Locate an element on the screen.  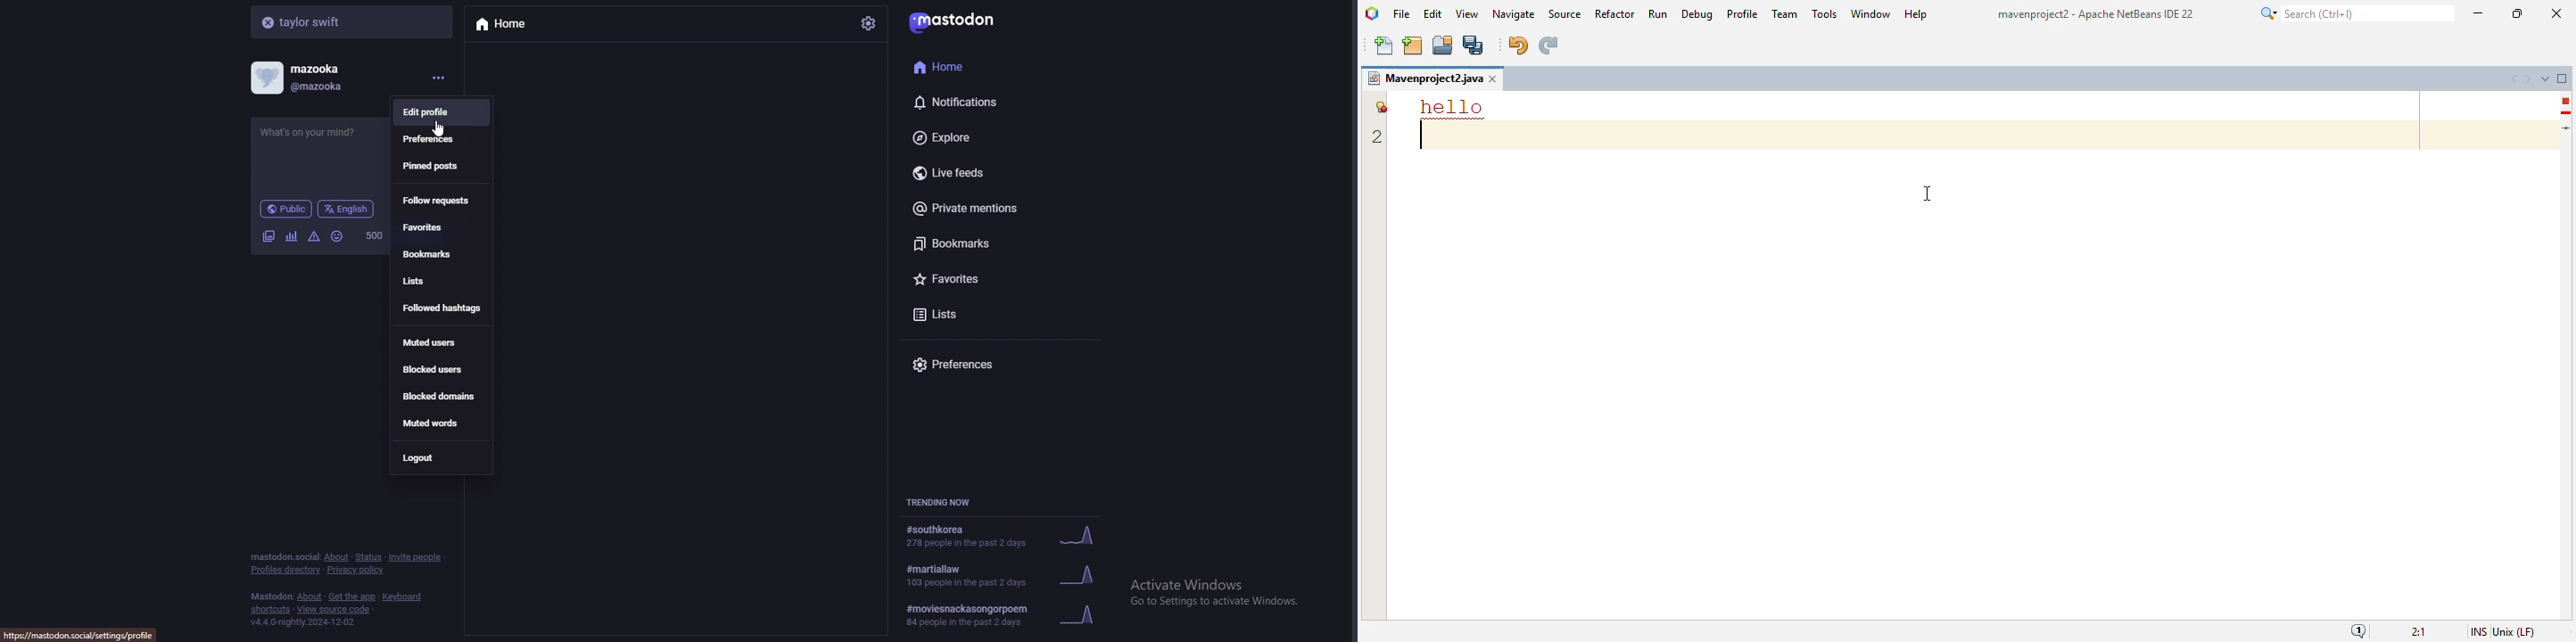
source is located at coordinates (1565, 14).